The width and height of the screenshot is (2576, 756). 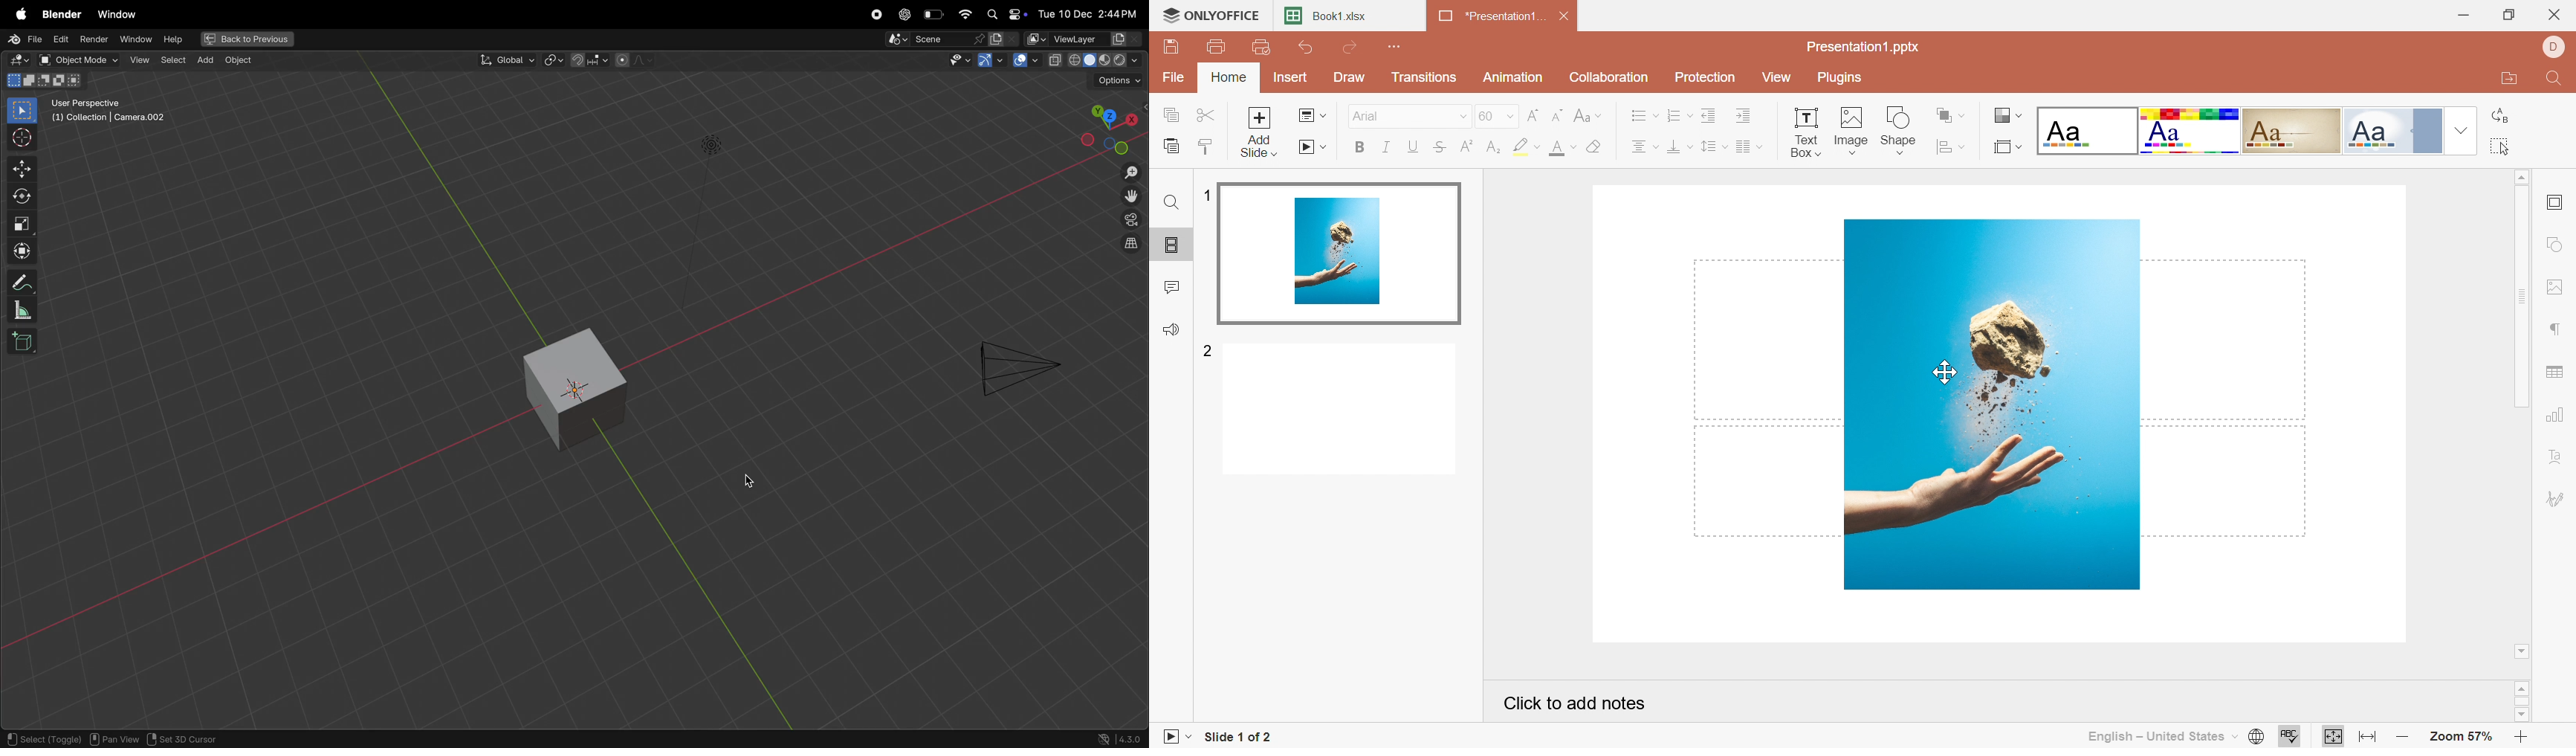 I want to click on image settings, so click(x=2559, y=288).